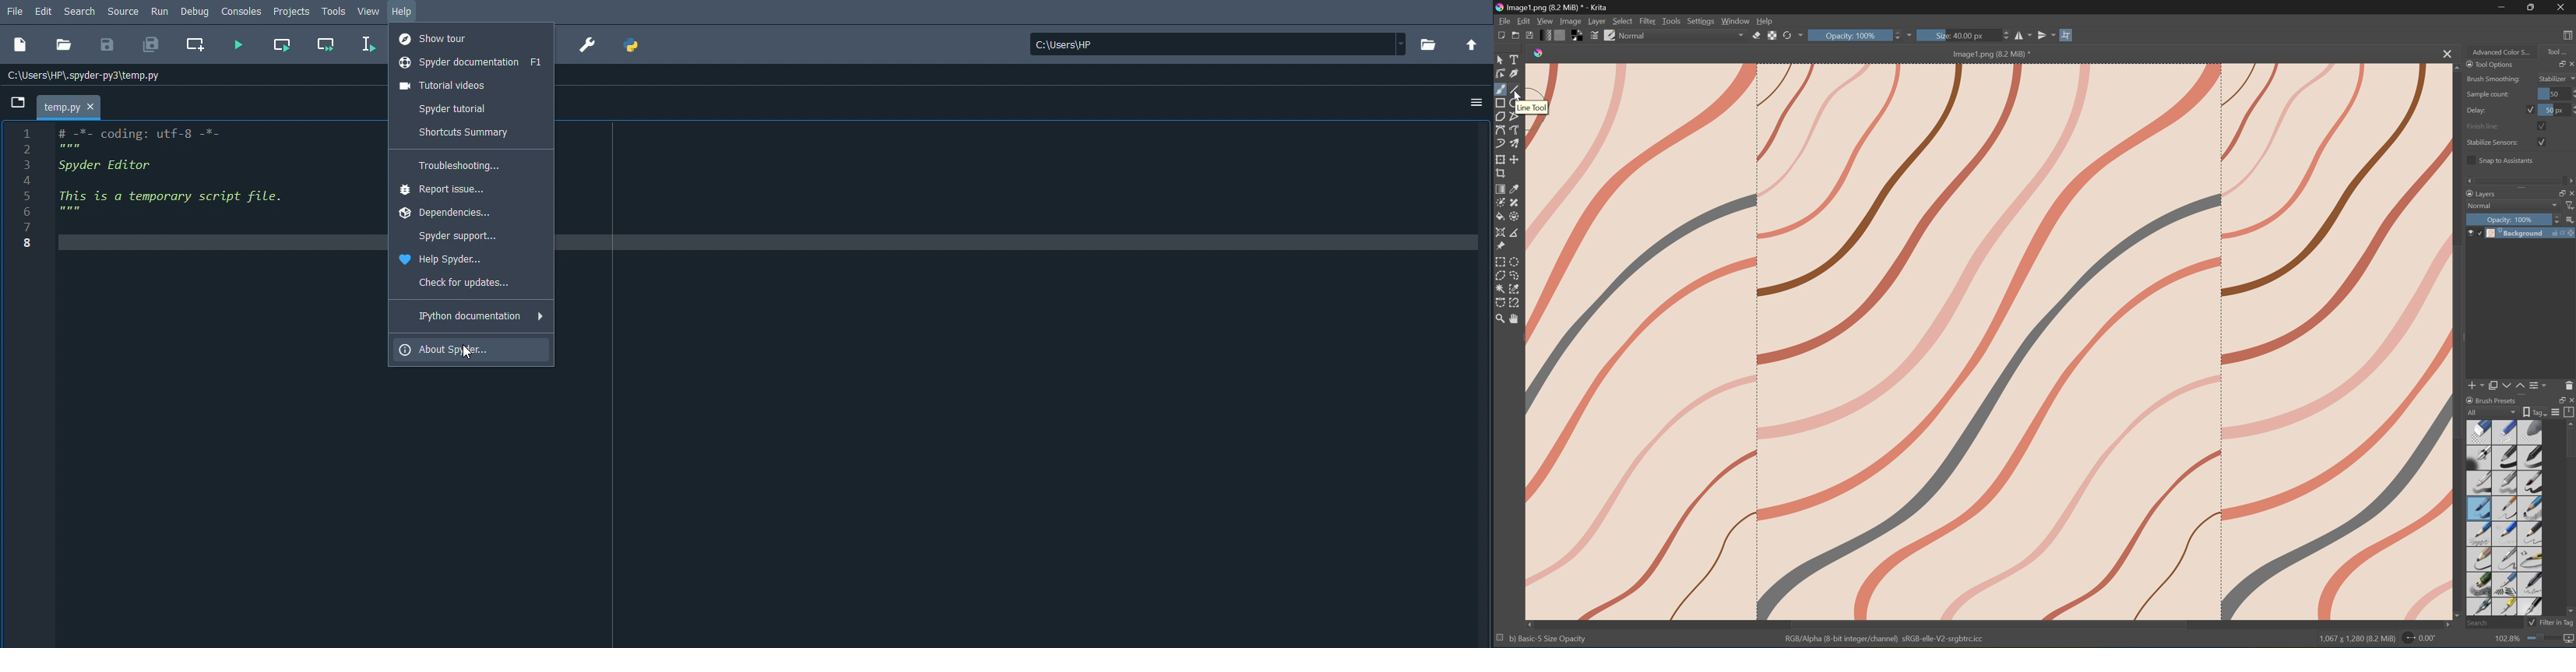 The width and height of the screenshot is (2576, 672). I want to click on Settings, so click(1700, 21).